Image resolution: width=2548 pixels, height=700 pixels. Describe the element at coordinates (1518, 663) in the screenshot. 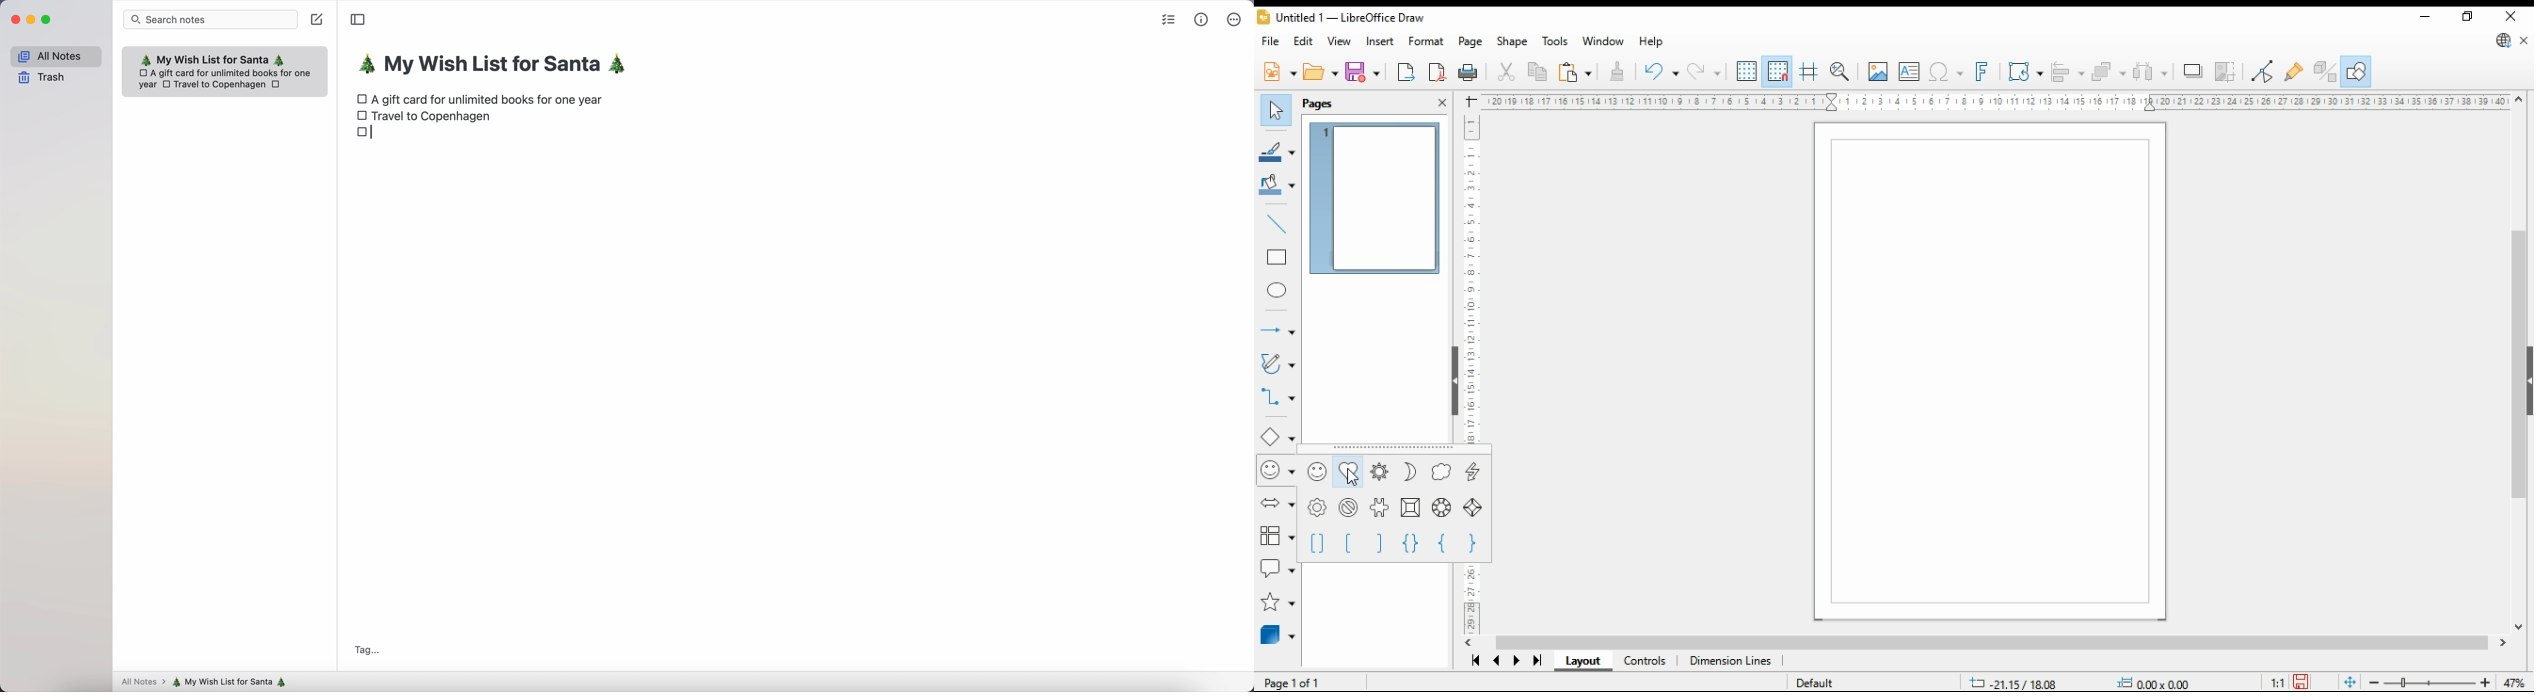

I see `next page` at that location.